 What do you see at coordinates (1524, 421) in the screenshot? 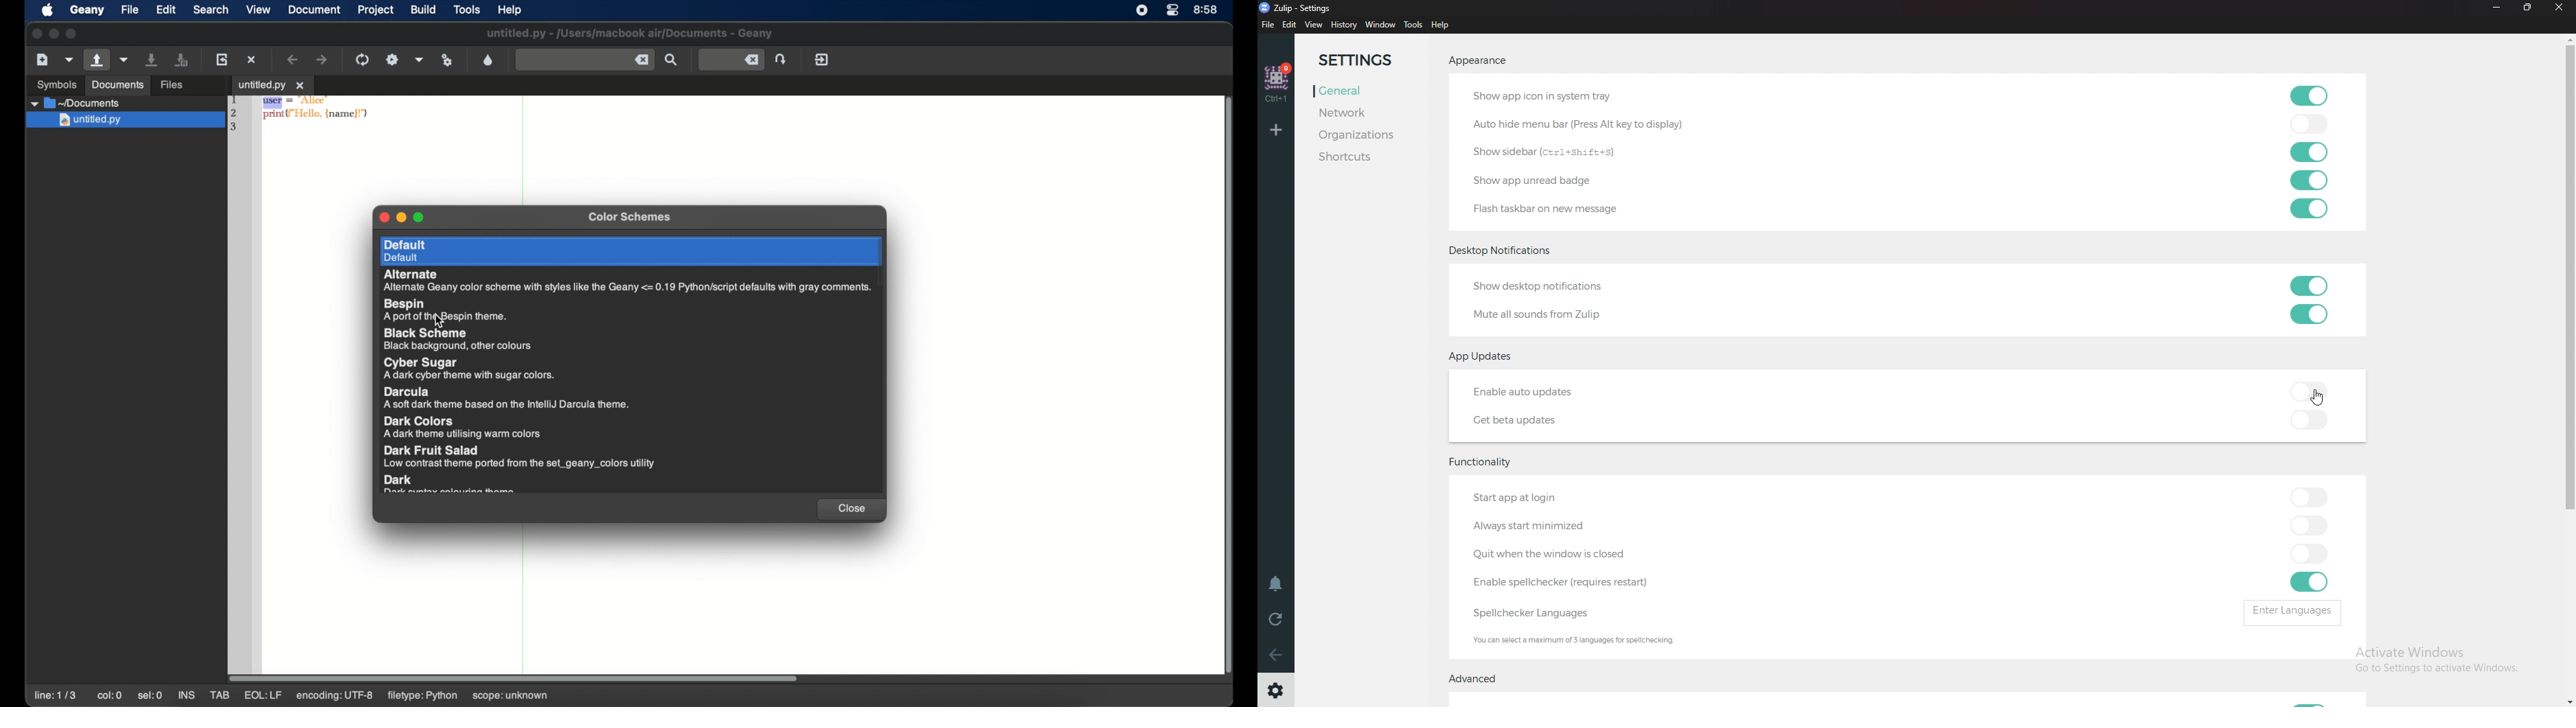
I see `Get beta updates` at bounding box center [1524, 421].